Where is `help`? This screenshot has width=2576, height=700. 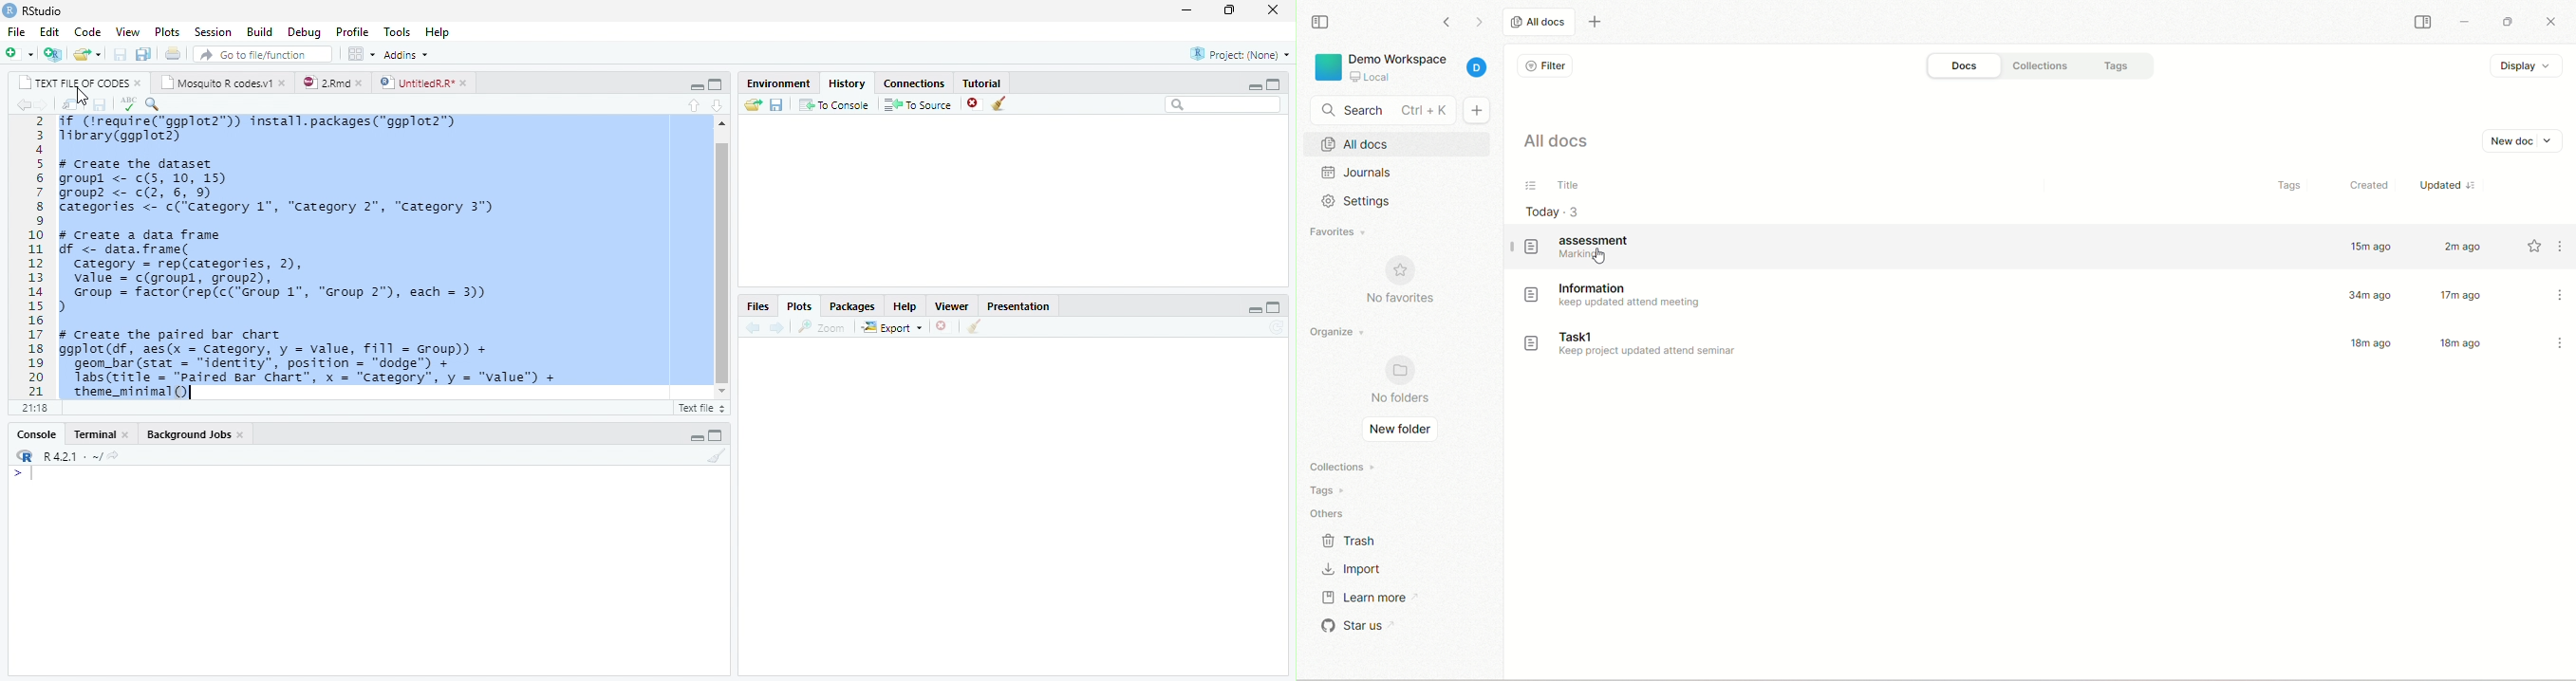
help is located at coordinates (905, 304).